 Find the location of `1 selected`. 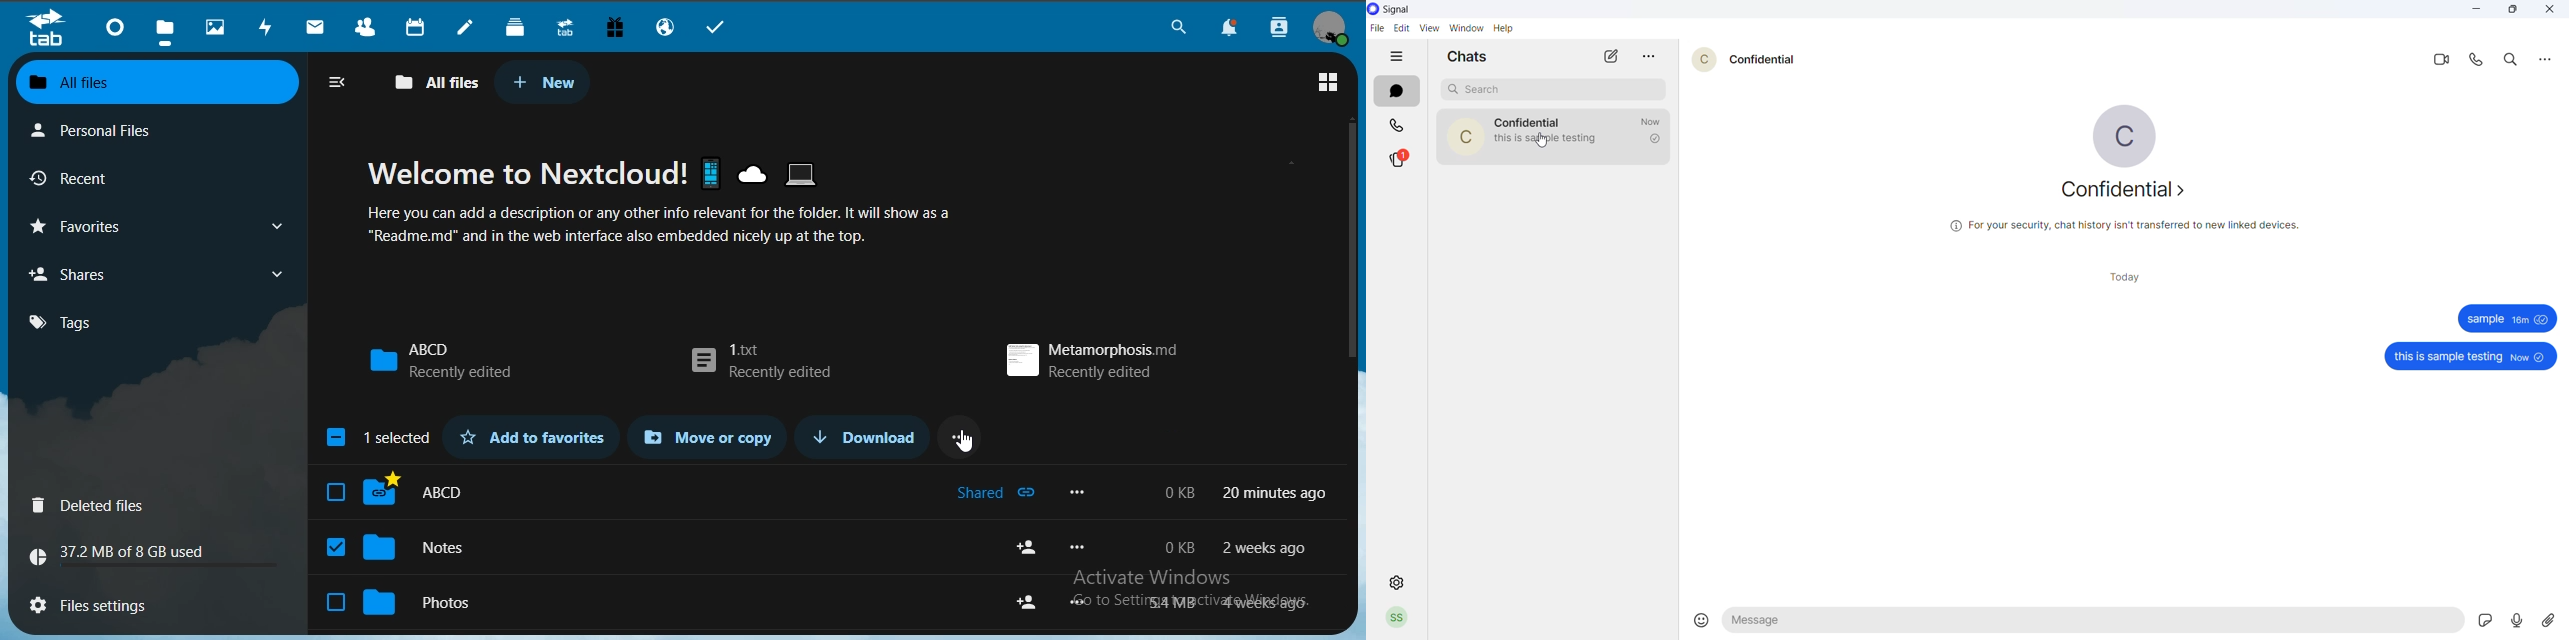

1 selected is located at coordinates (378, 436).